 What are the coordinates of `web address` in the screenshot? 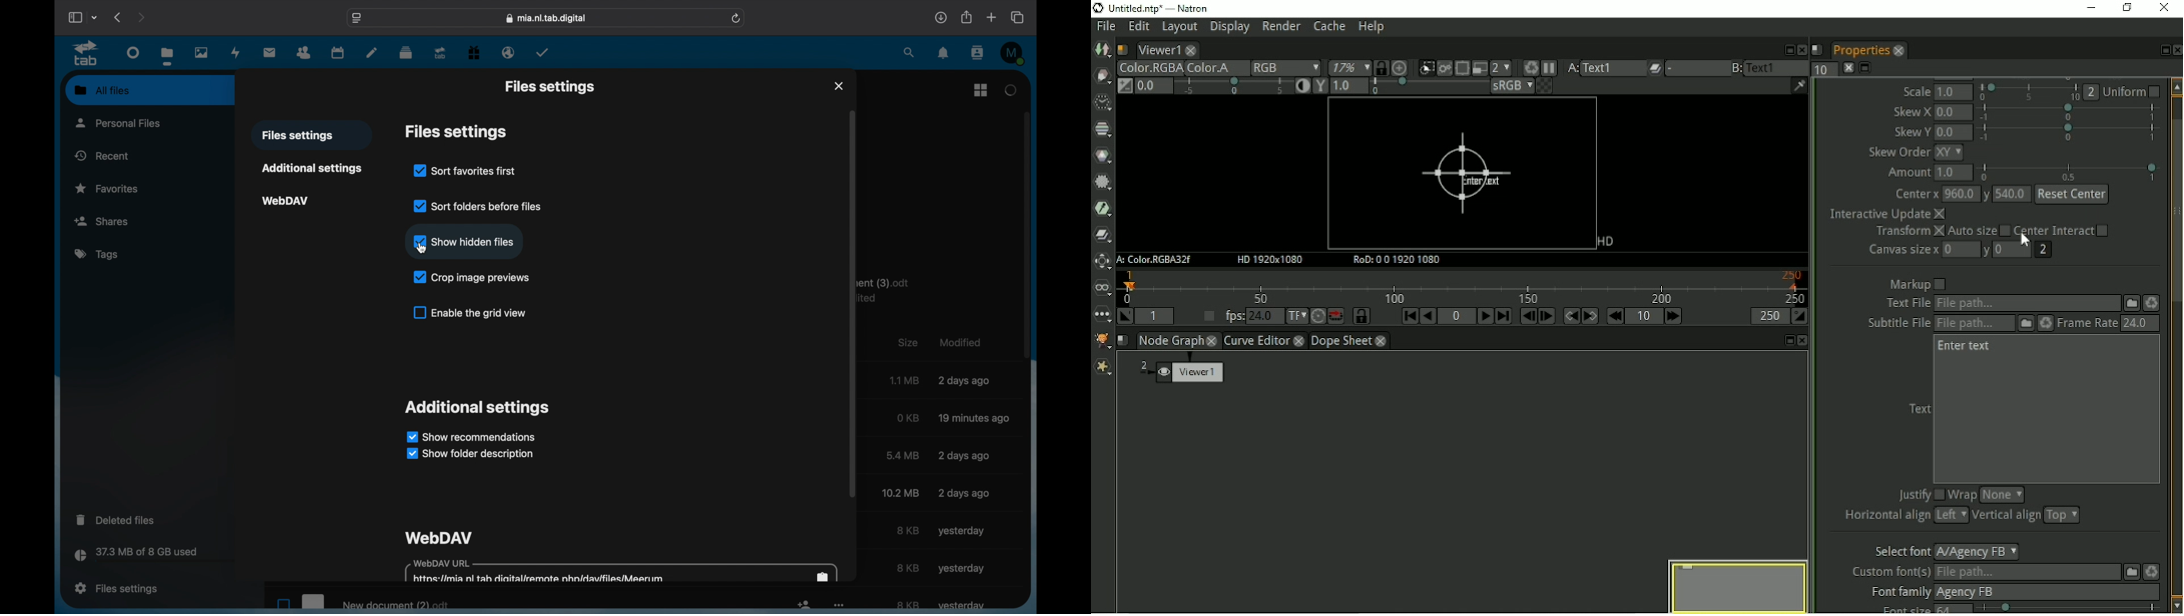 It's located at (546, 18).